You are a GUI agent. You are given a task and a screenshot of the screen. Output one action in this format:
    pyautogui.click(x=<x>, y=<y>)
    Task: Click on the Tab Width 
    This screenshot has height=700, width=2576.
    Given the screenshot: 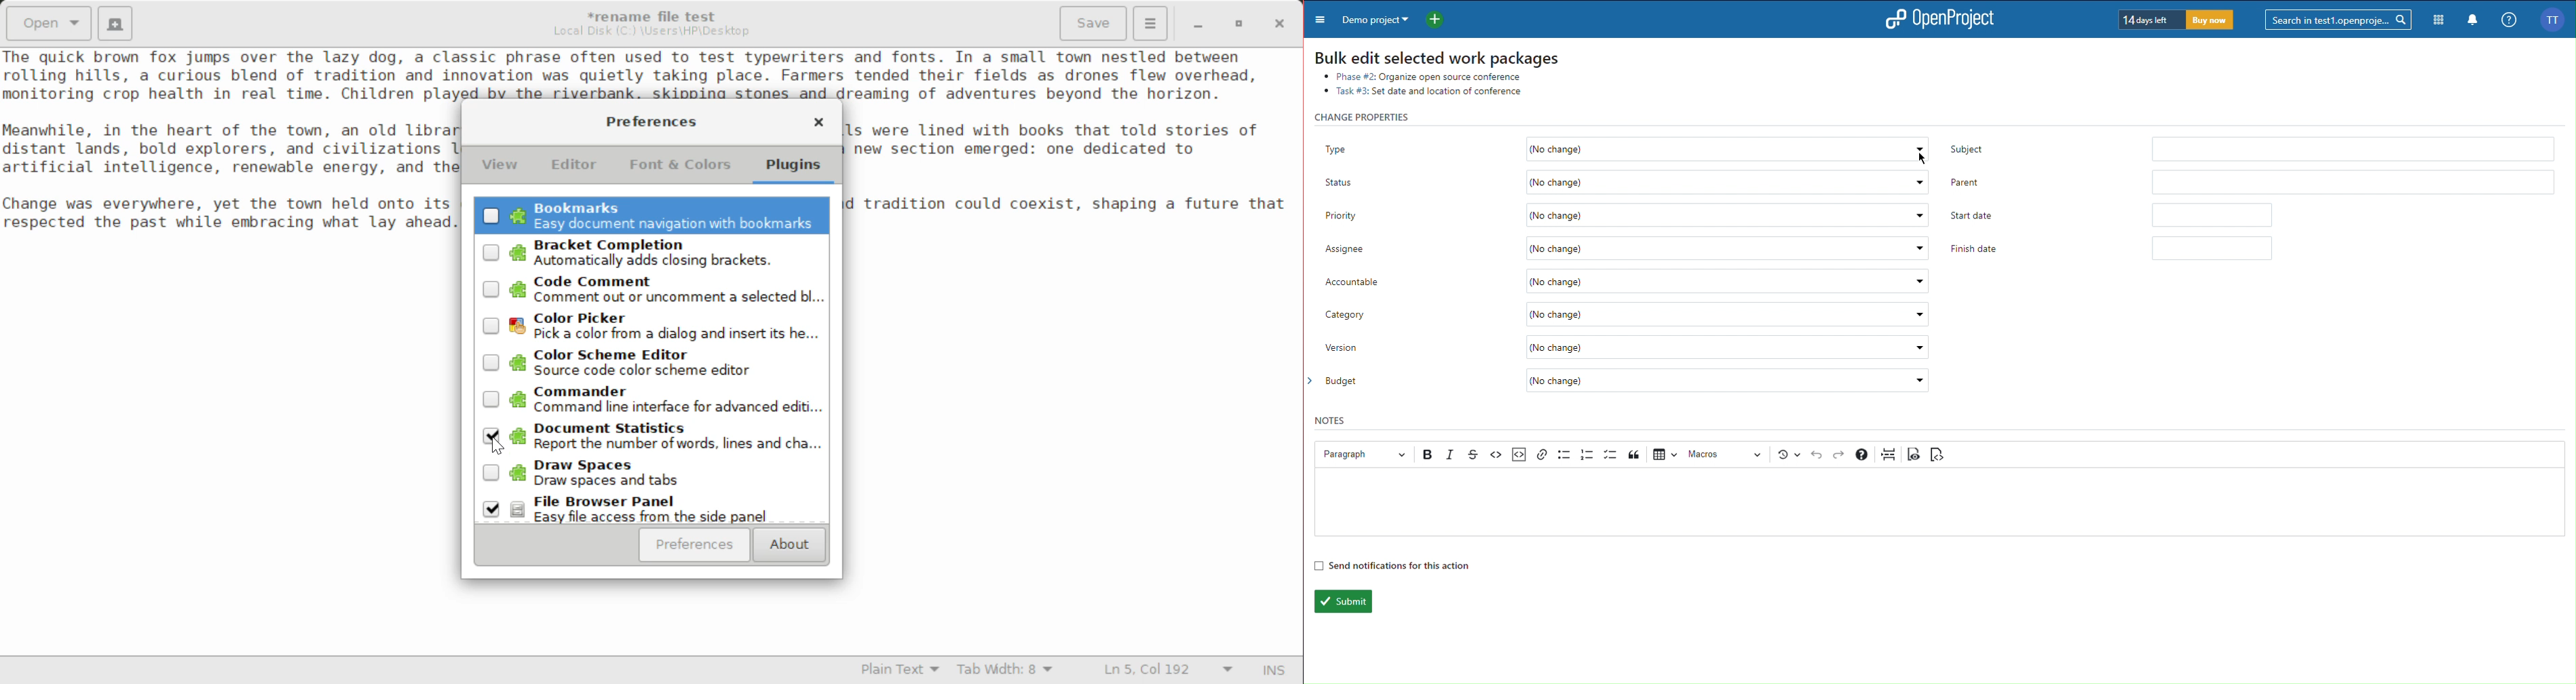 What is the action you would take?
    pyautogui.click(x=1007, y=671)
    